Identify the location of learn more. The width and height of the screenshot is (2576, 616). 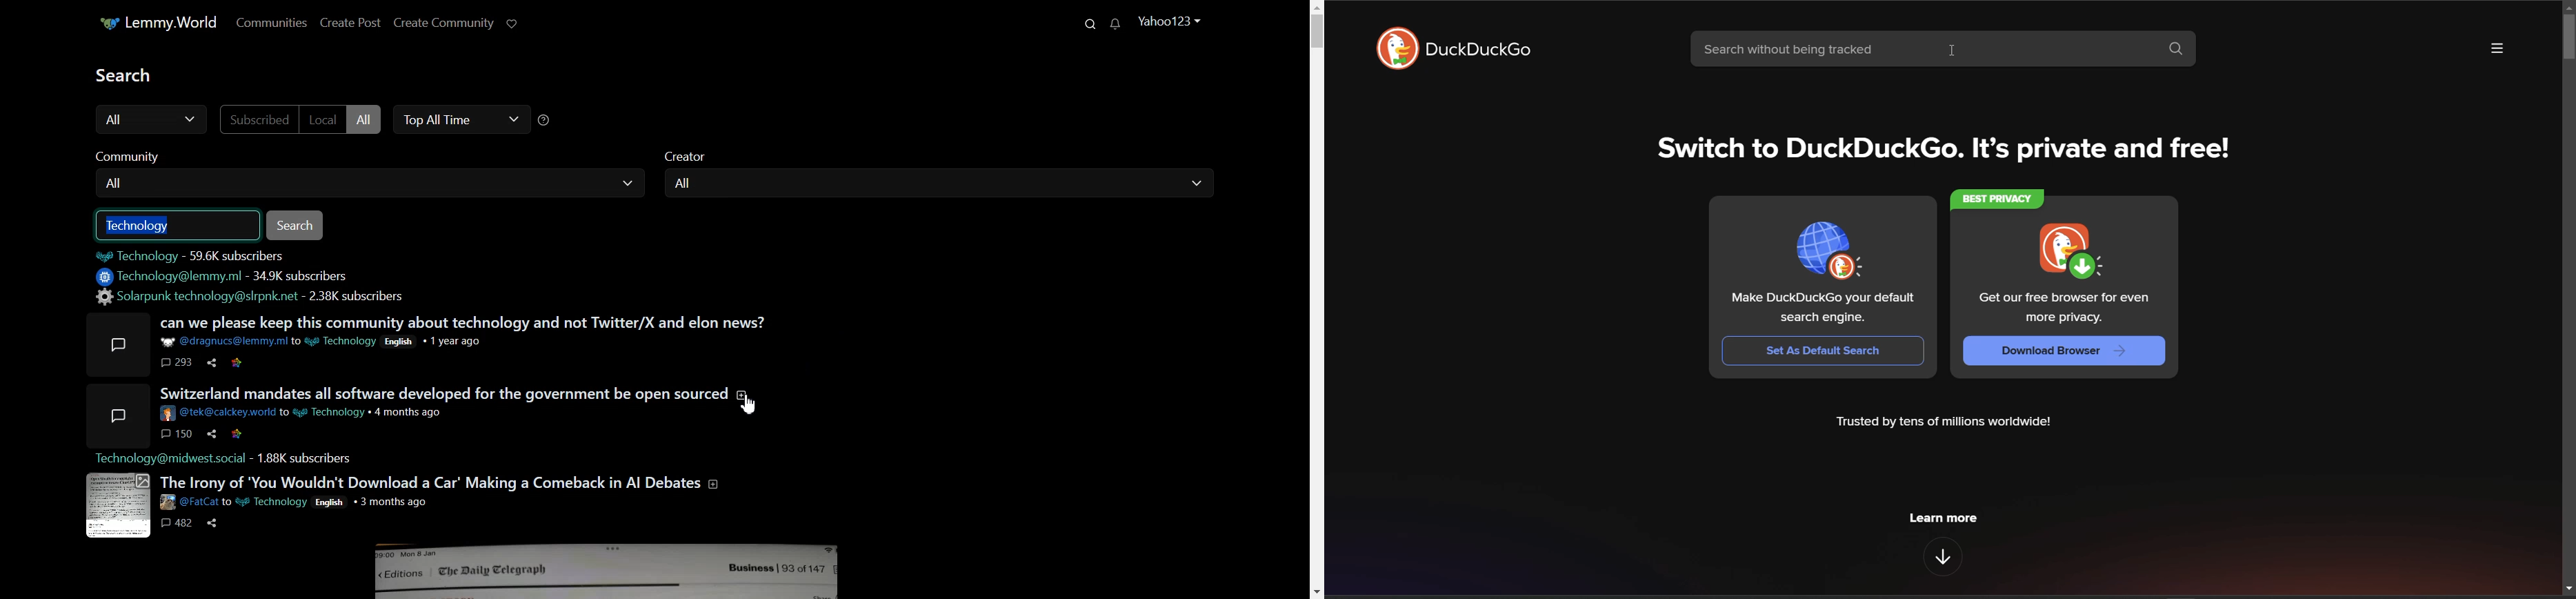
(1945, 517).